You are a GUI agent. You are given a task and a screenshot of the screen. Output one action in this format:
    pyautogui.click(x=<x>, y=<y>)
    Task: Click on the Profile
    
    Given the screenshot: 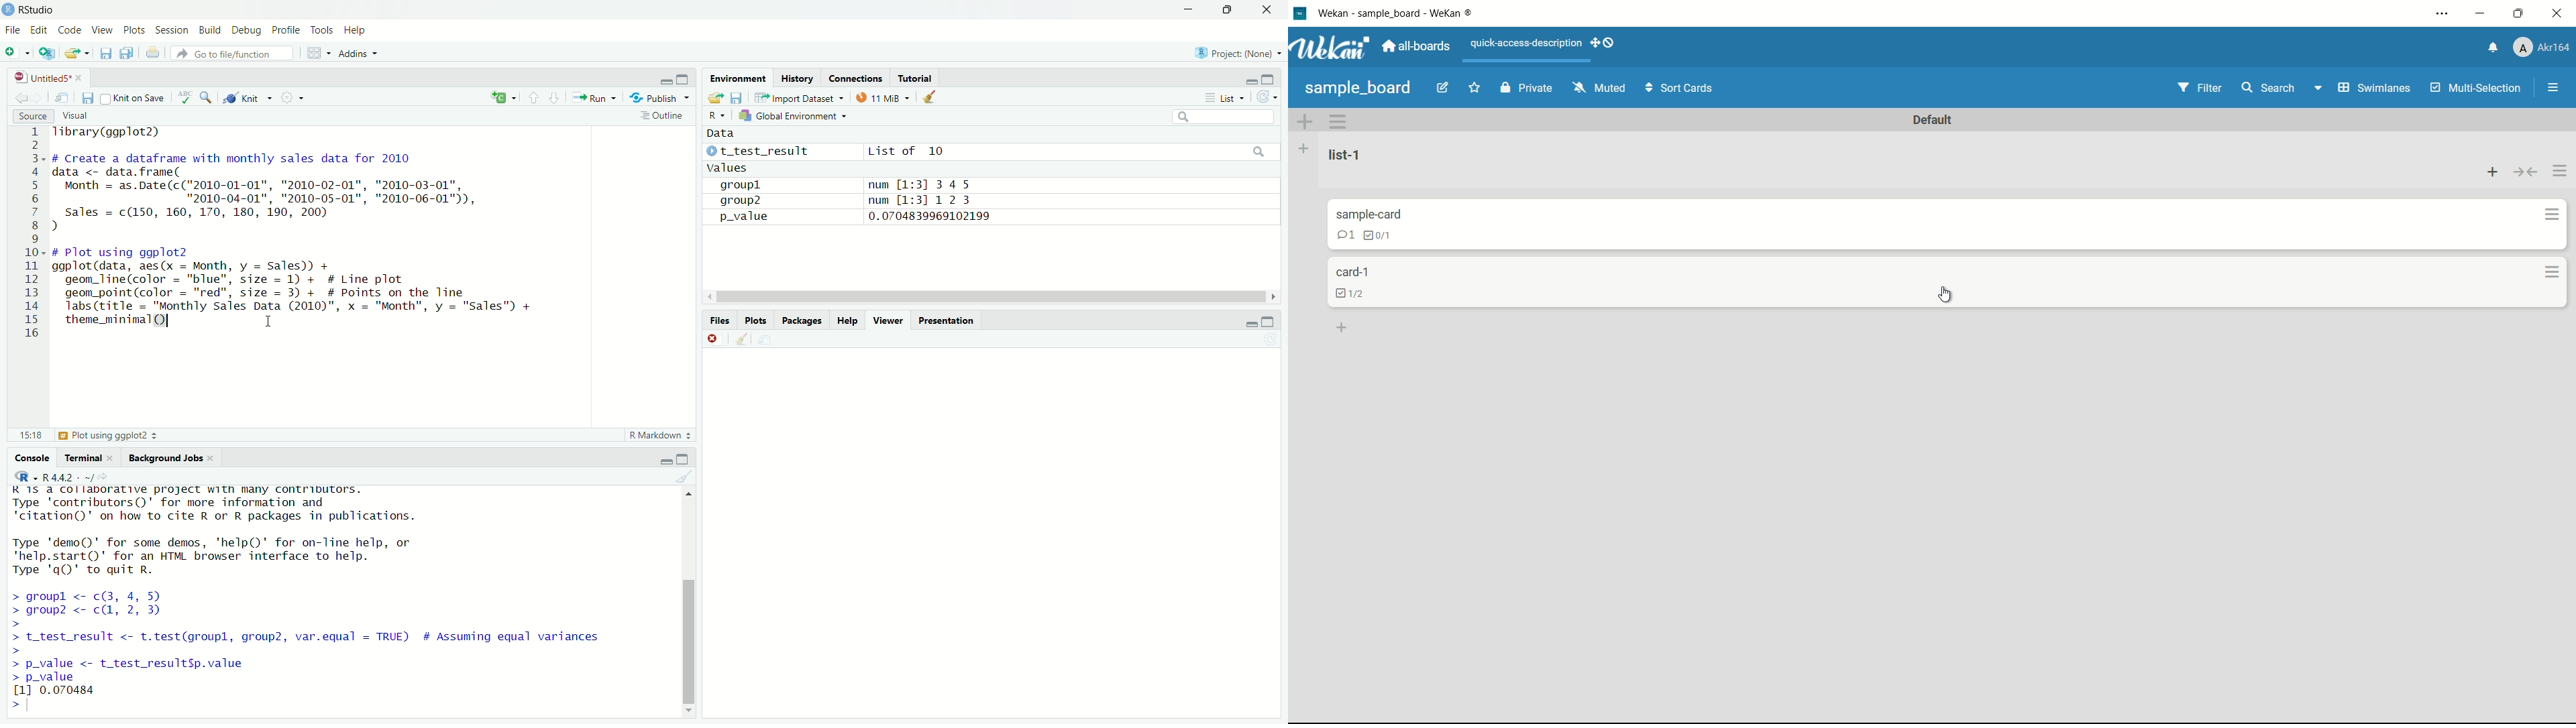 What is the action you would take?
    pyautogui.click(x=285, y=28)
    